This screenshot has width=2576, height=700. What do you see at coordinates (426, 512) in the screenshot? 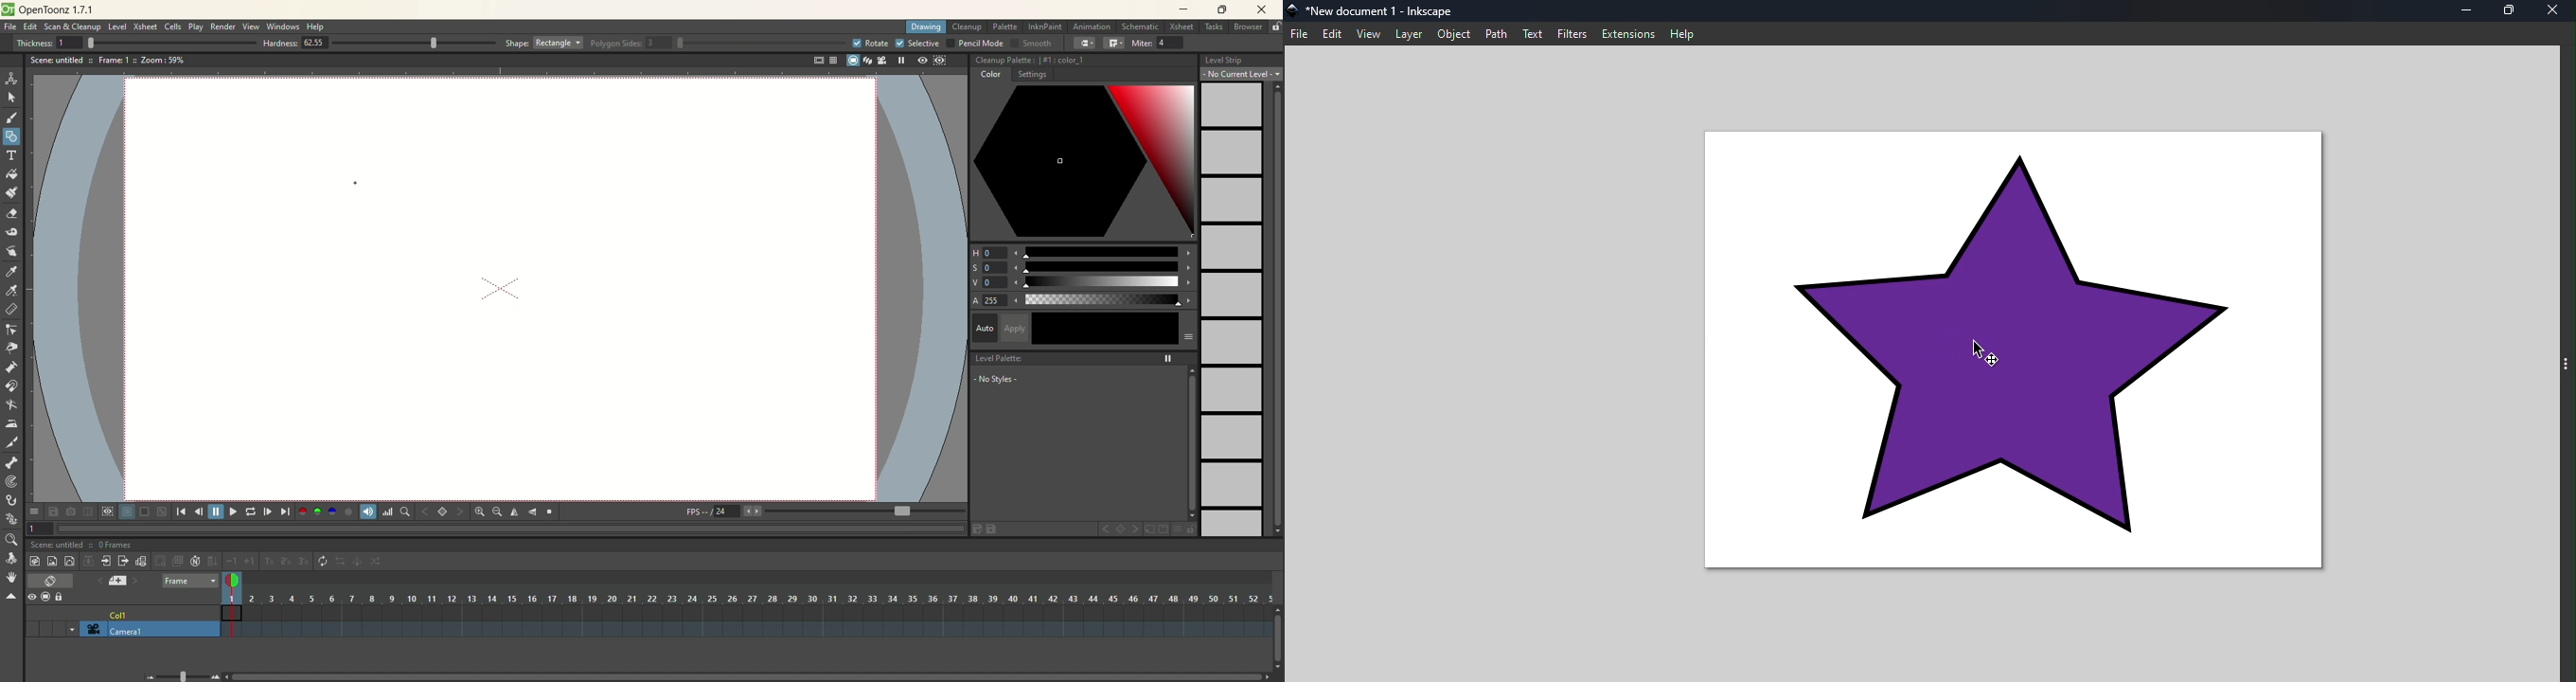
I see `previous key` at bounding box center [426, 512].